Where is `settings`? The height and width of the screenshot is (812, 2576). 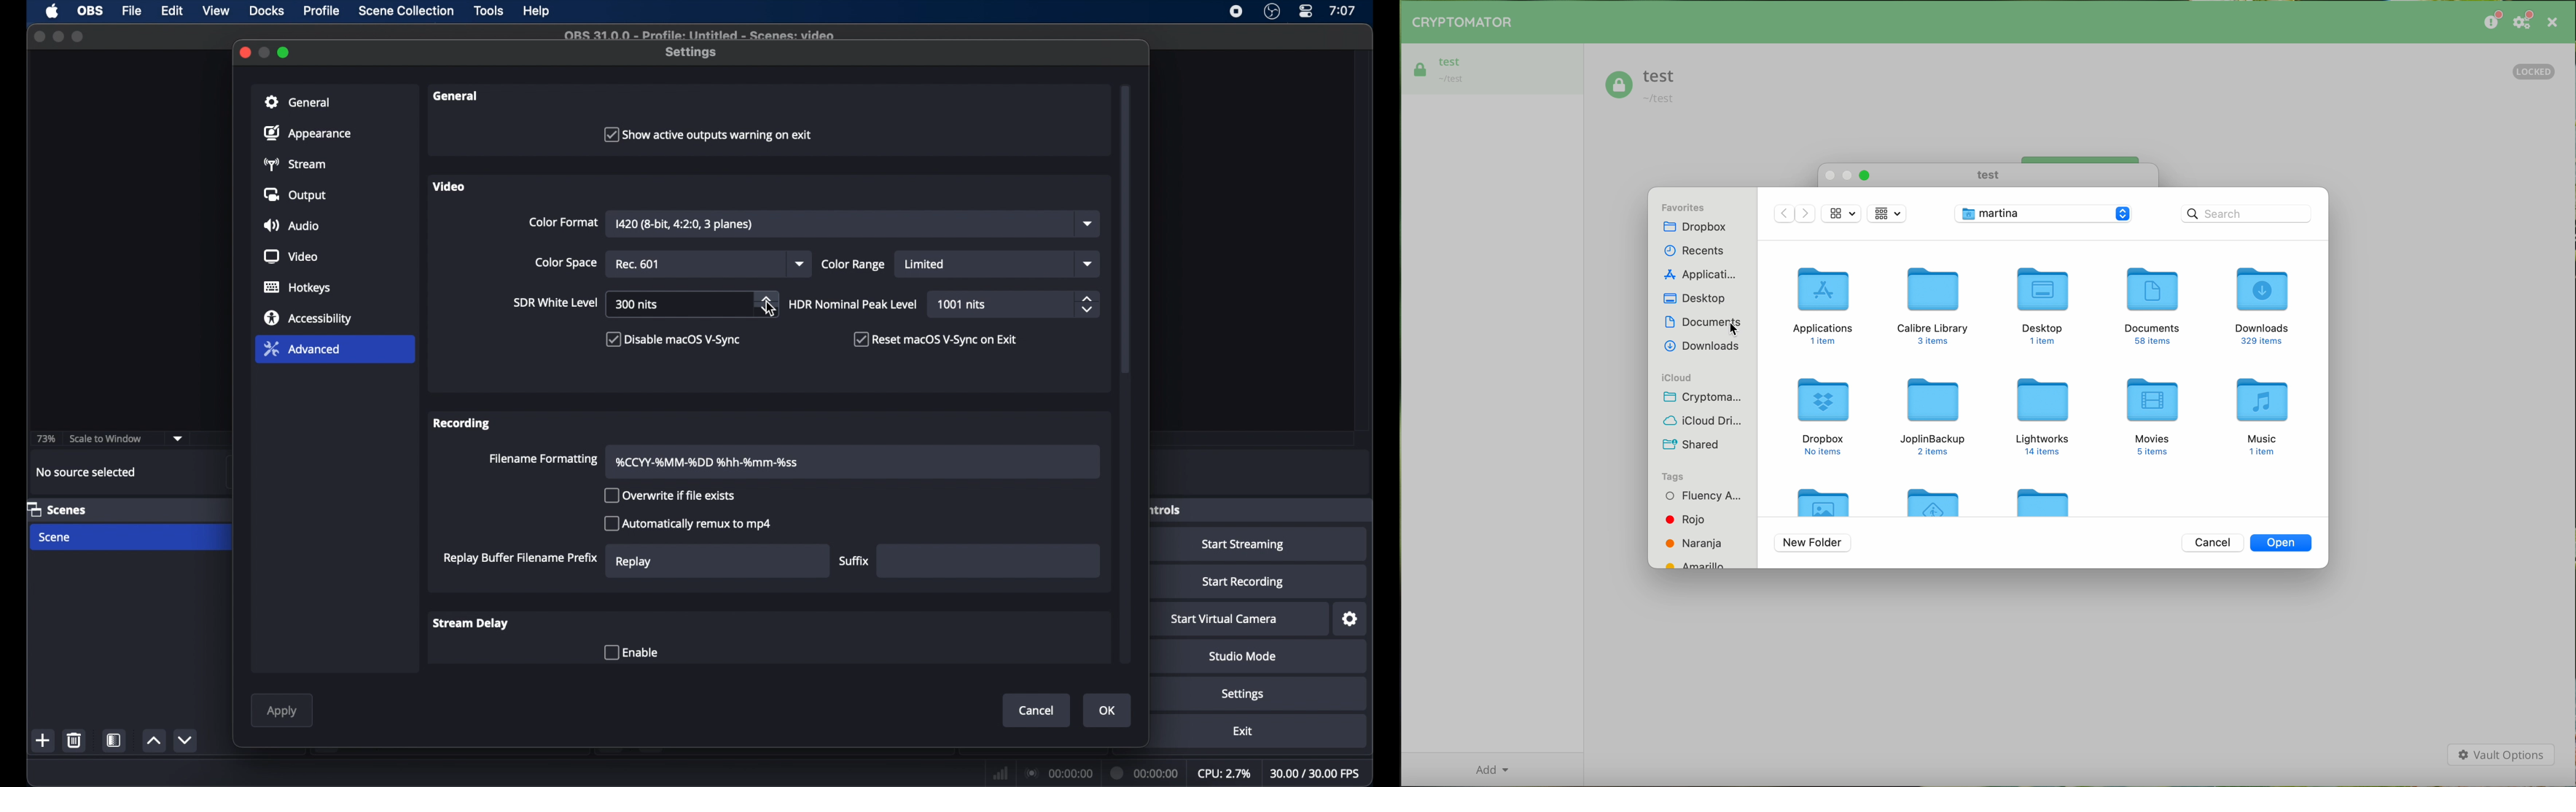 settings is located at coordinates (1243, 694).